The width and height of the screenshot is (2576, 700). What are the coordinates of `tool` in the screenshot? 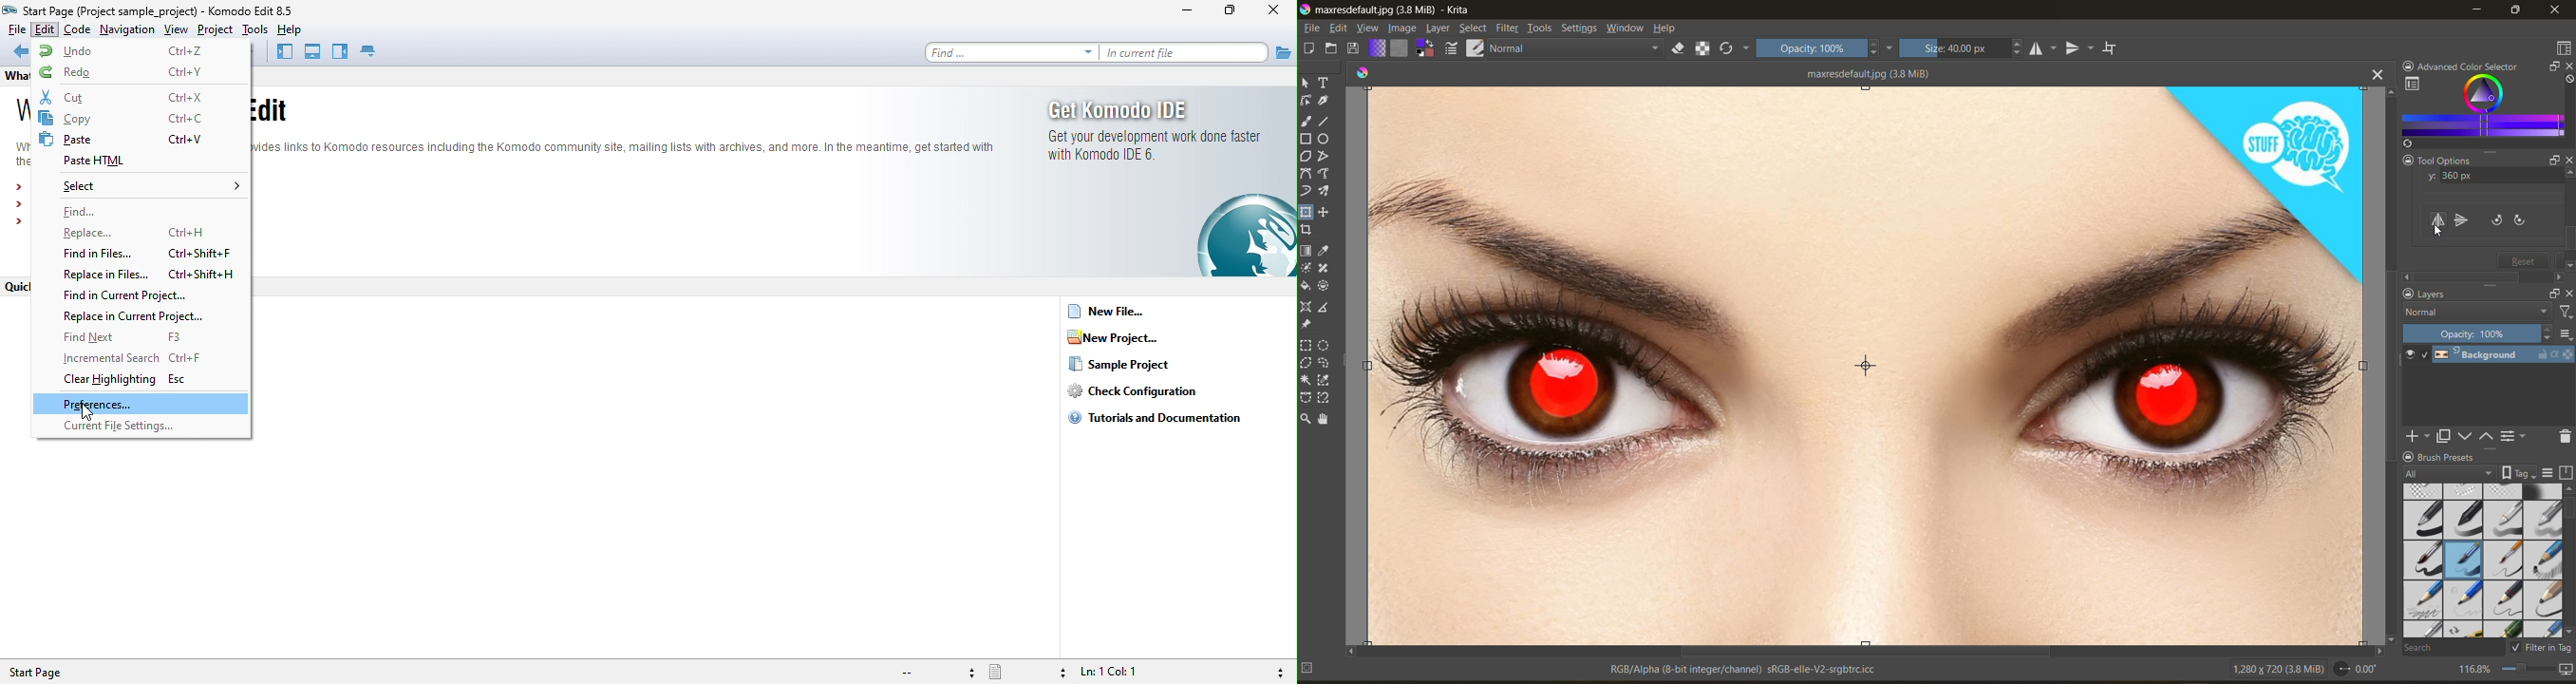 It's located at (1305, 325).